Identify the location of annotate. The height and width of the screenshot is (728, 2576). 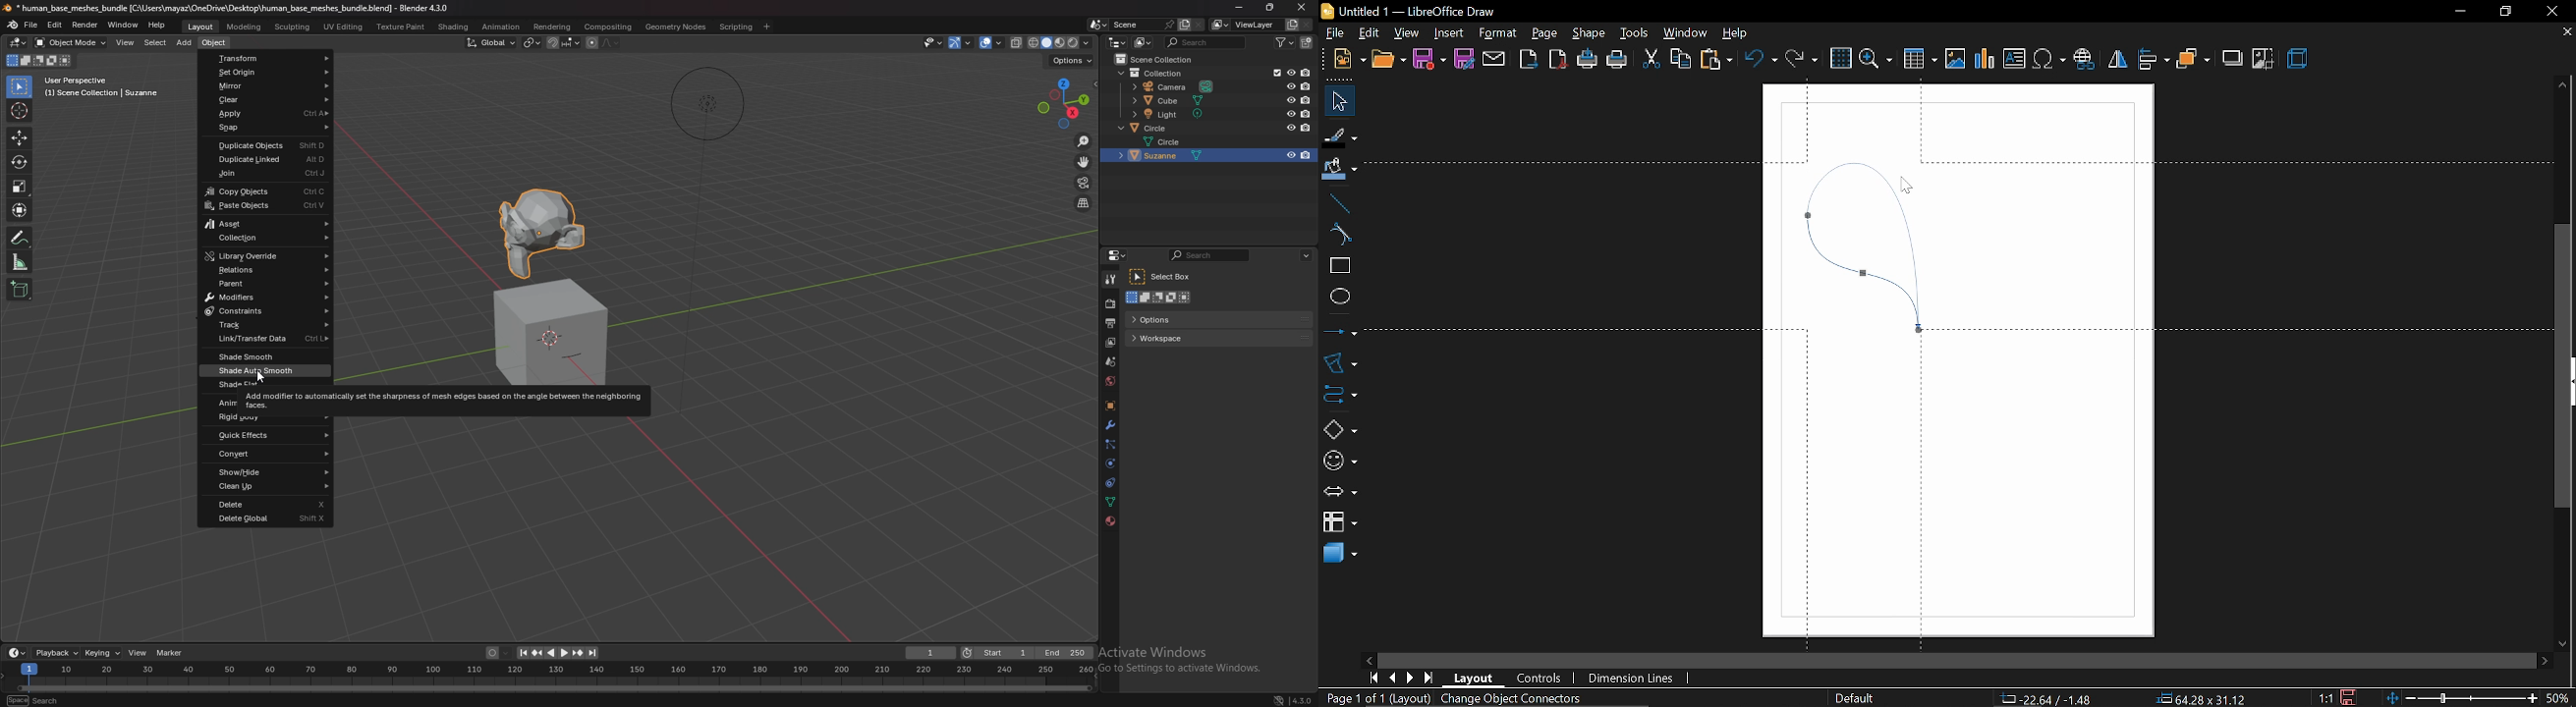
(21, 237).